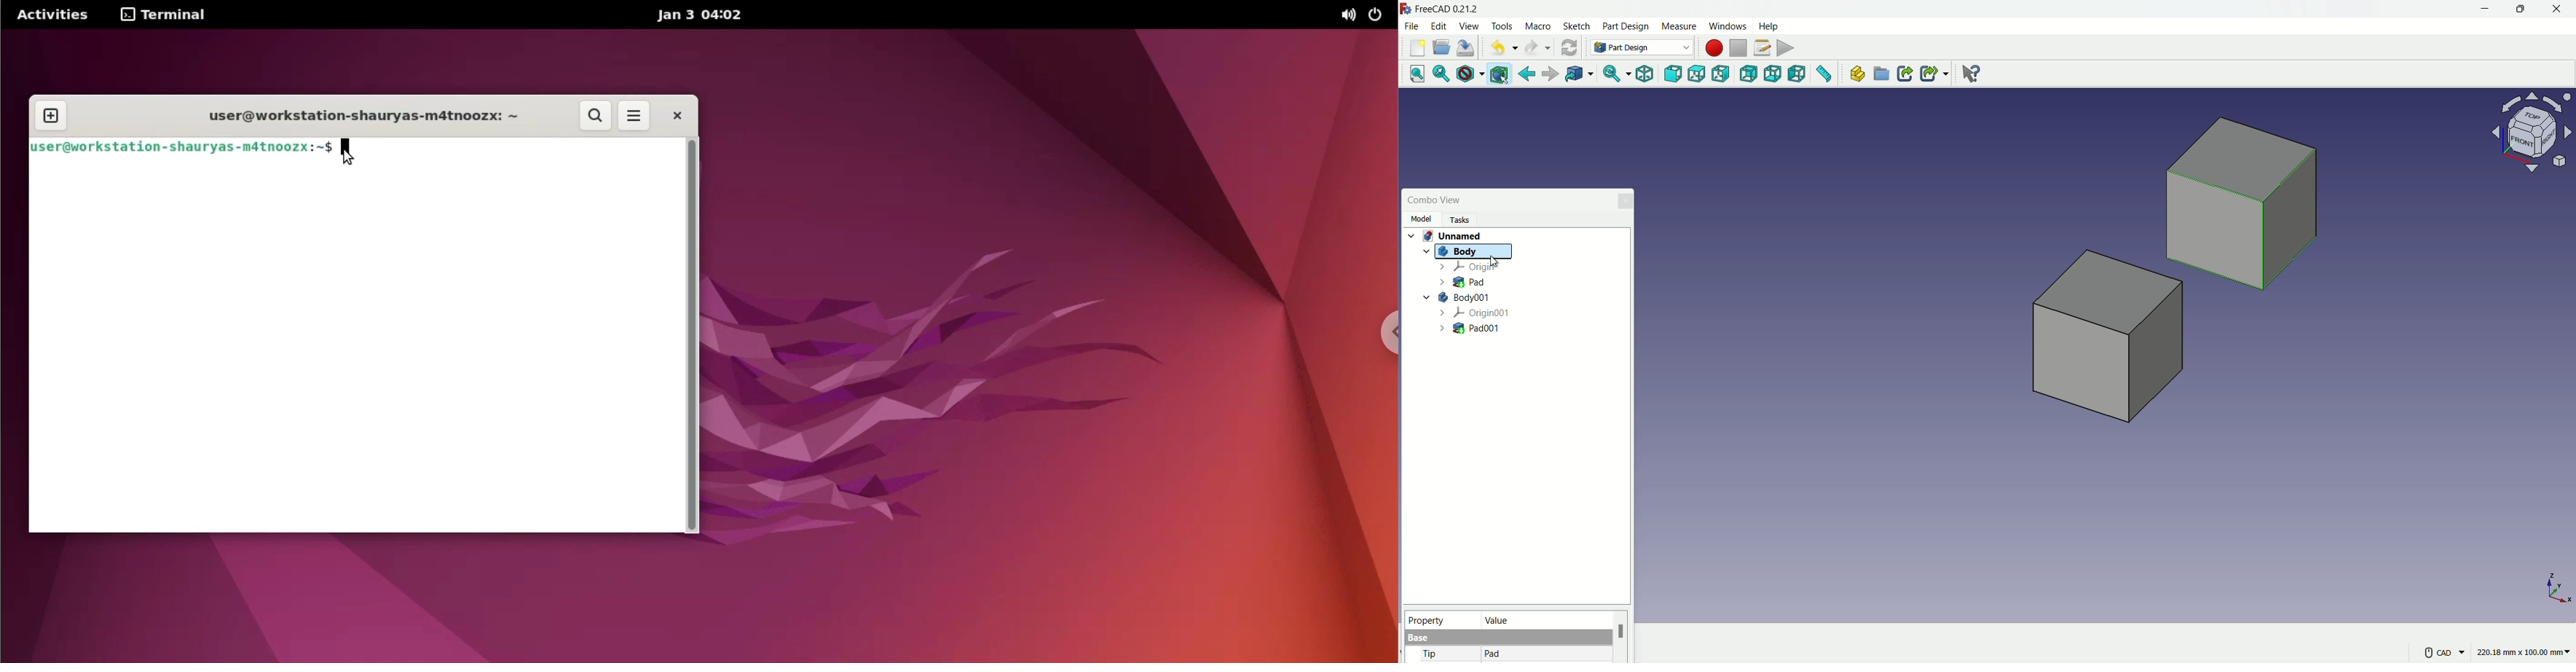 The width and height of the screenshot is (2576, 672). Describe the element at coordinates (1478, 266) in the screenshot. I see `origin` at that location.